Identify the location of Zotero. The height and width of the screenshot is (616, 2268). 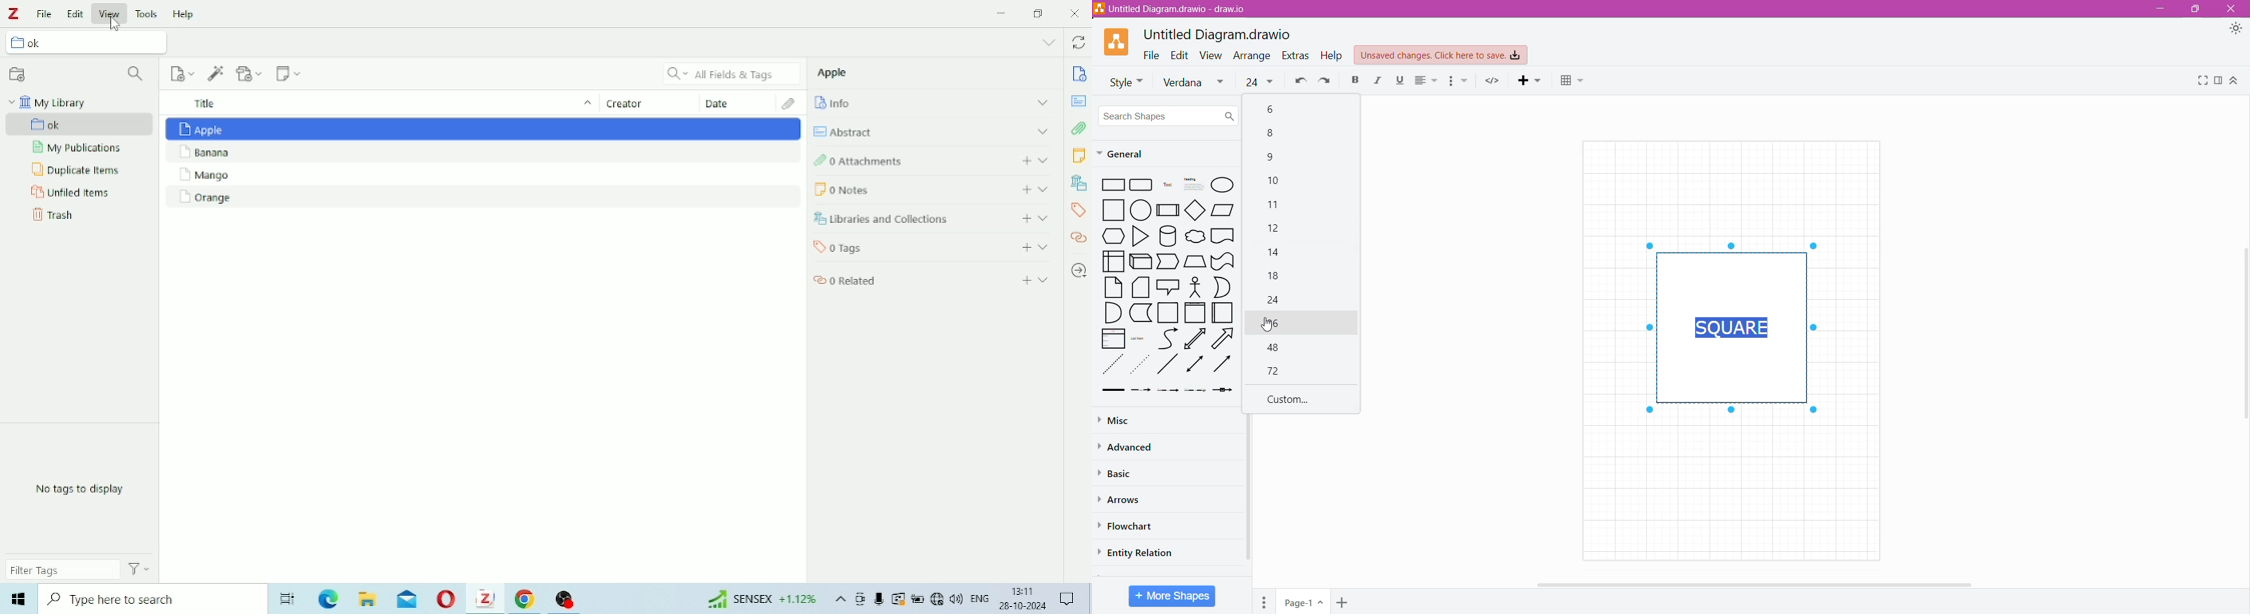
(485, 600).